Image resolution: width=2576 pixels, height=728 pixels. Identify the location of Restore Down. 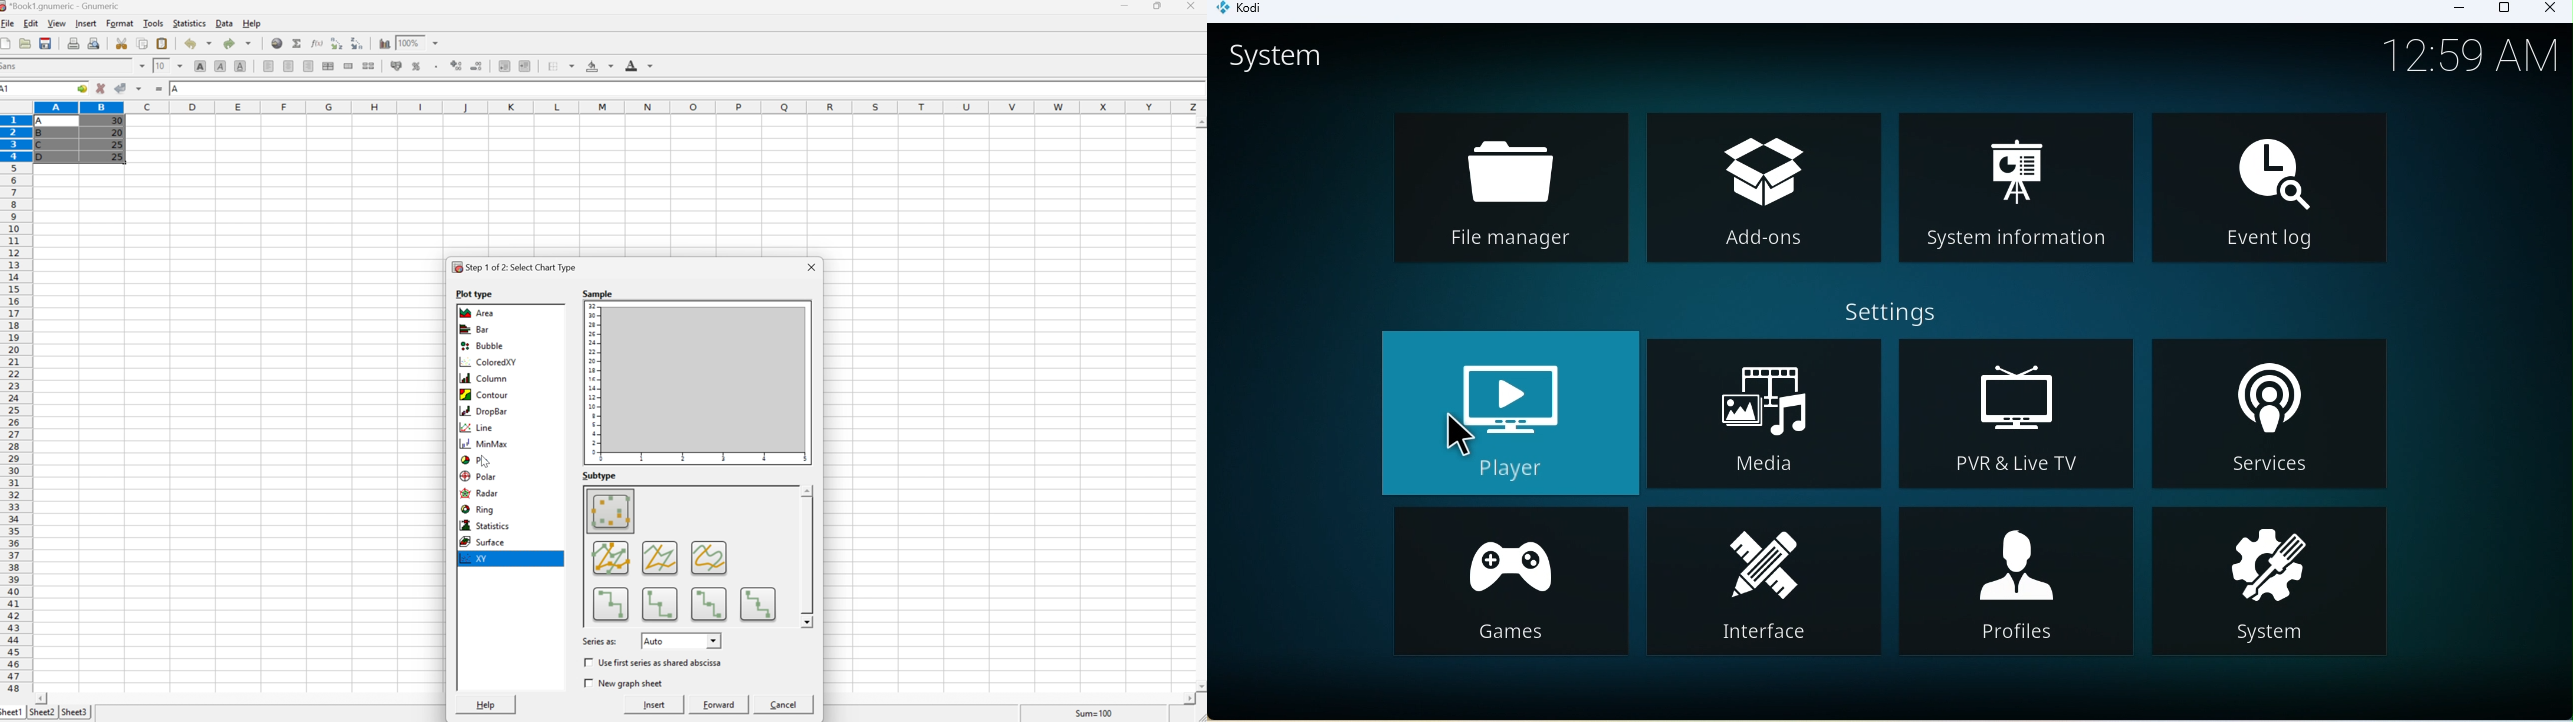
(1160, 5).